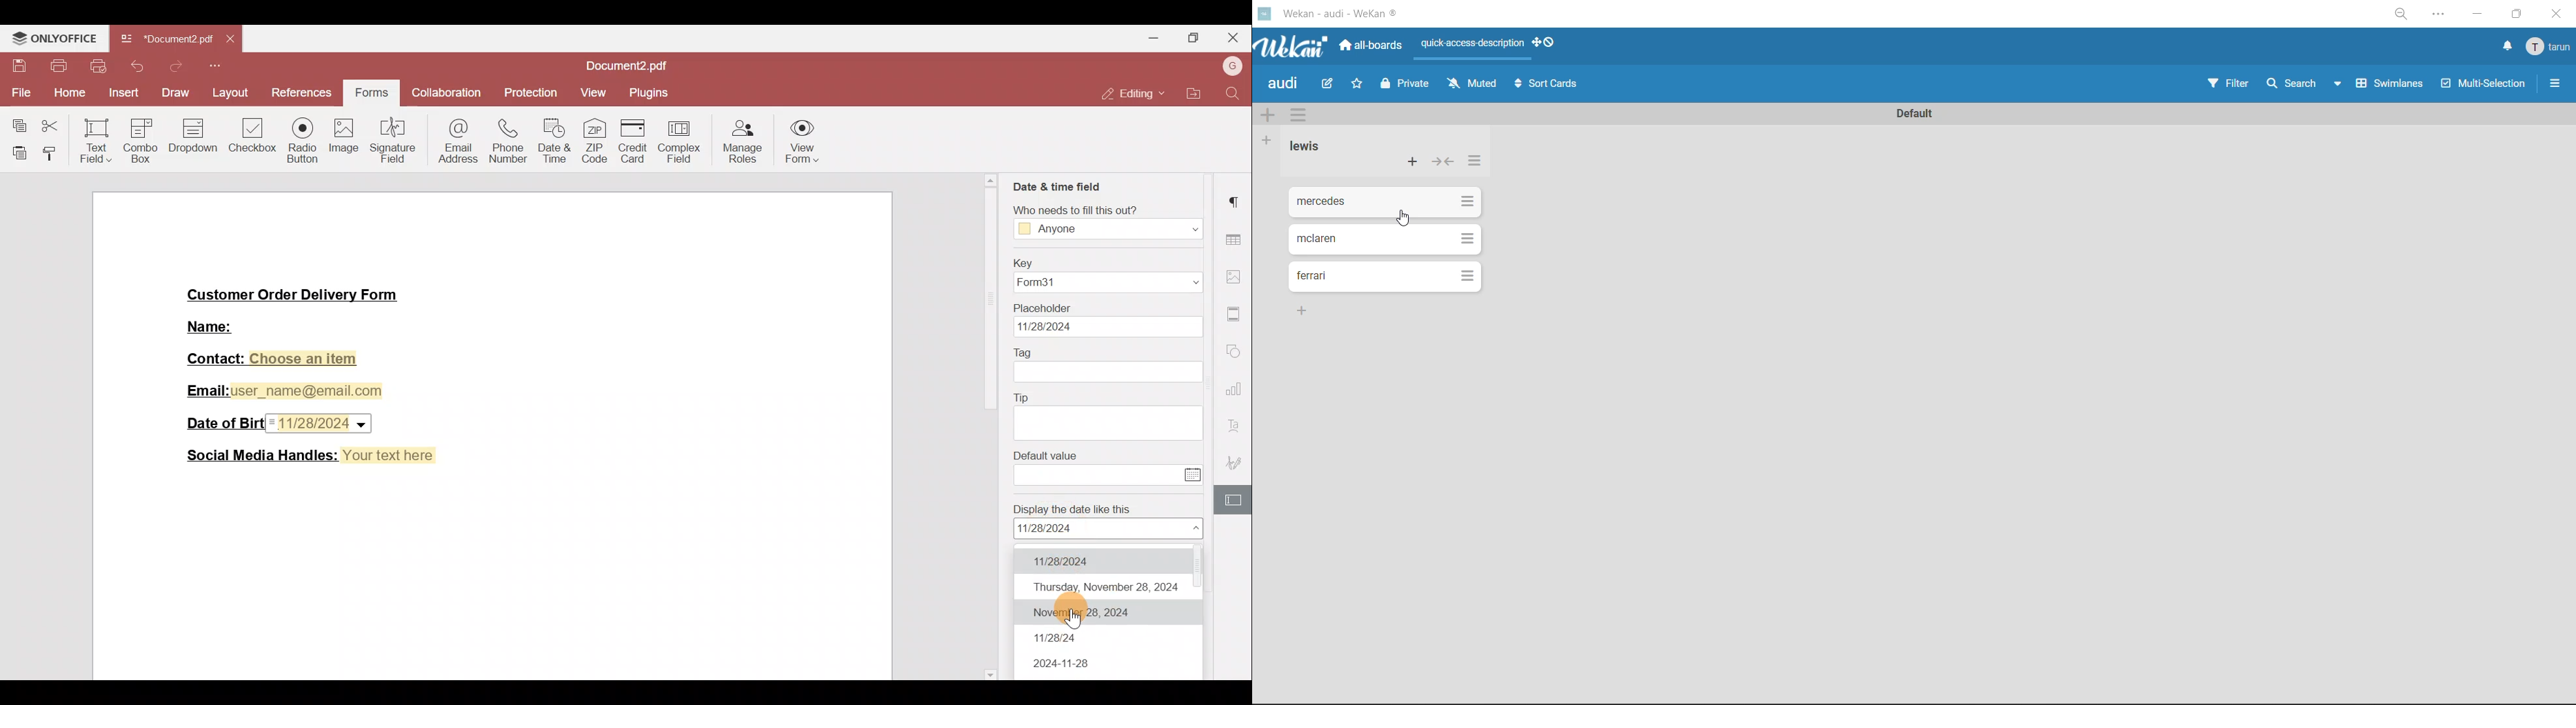  I want to click on Maximise, so click(1195, 37).